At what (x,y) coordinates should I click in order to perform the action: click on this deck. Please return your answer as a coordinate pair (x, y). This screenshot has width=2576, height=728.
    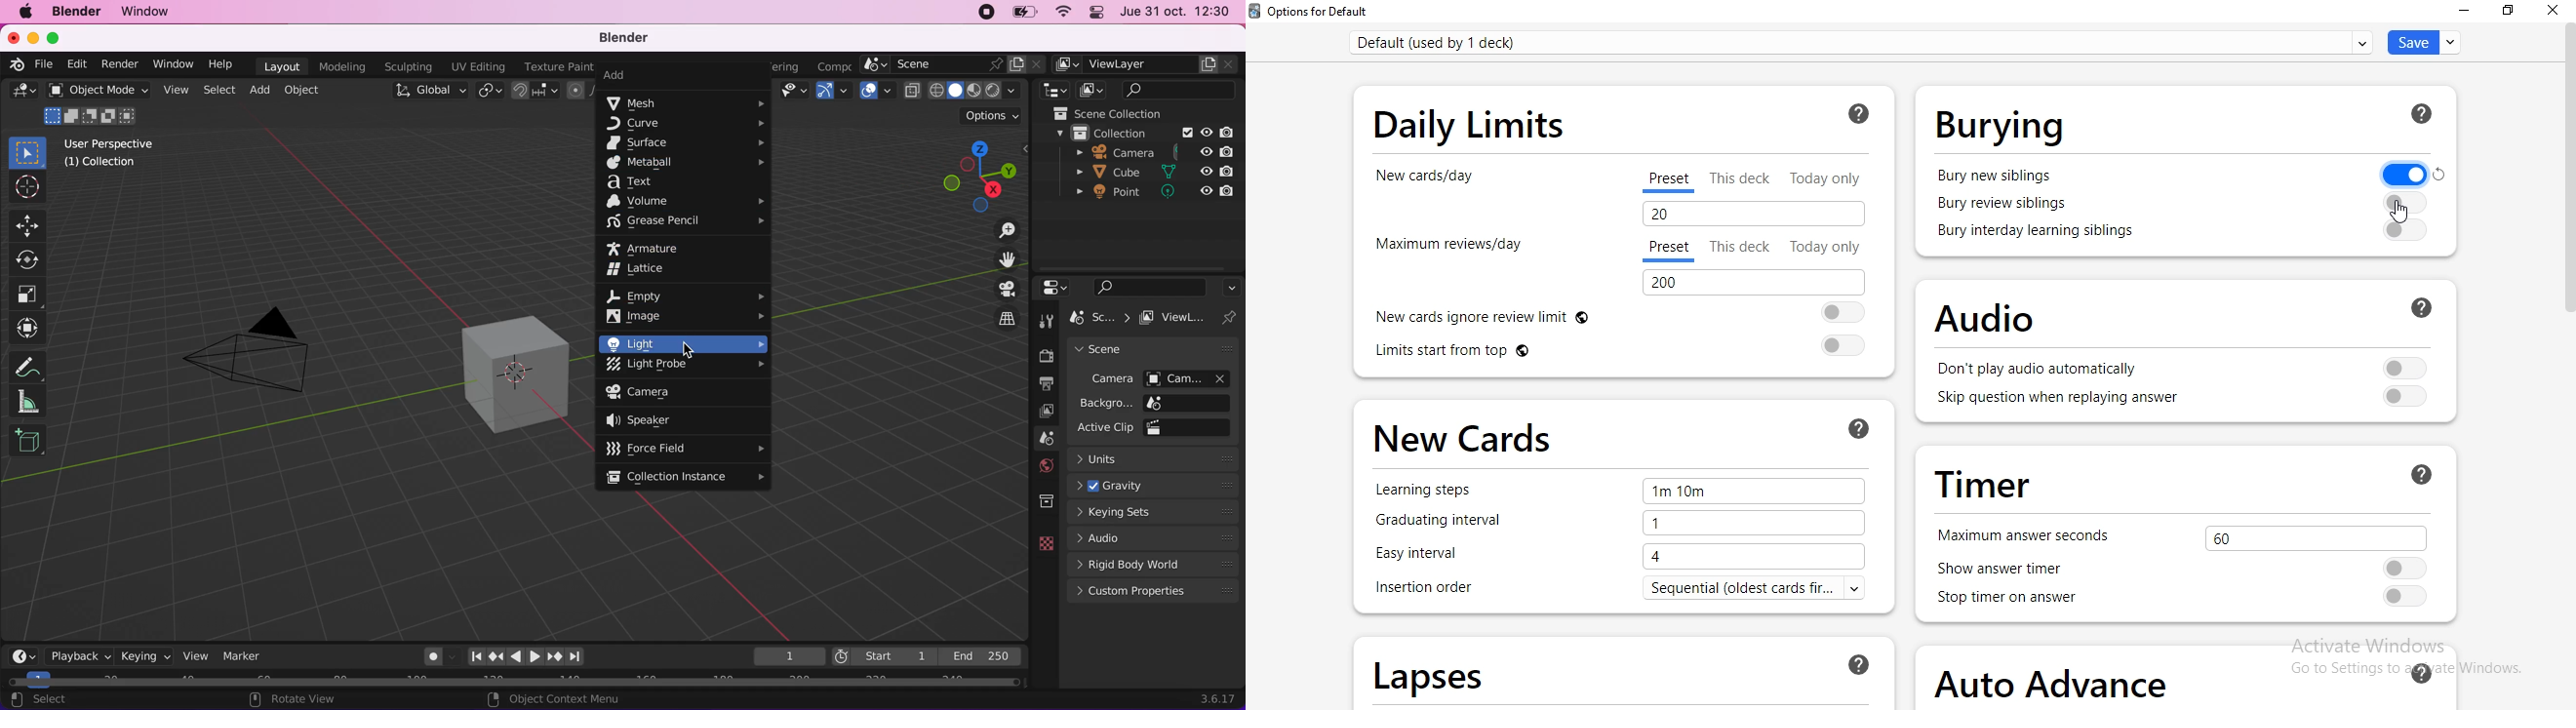
    Looking at the image, I should click on (1744, 247).